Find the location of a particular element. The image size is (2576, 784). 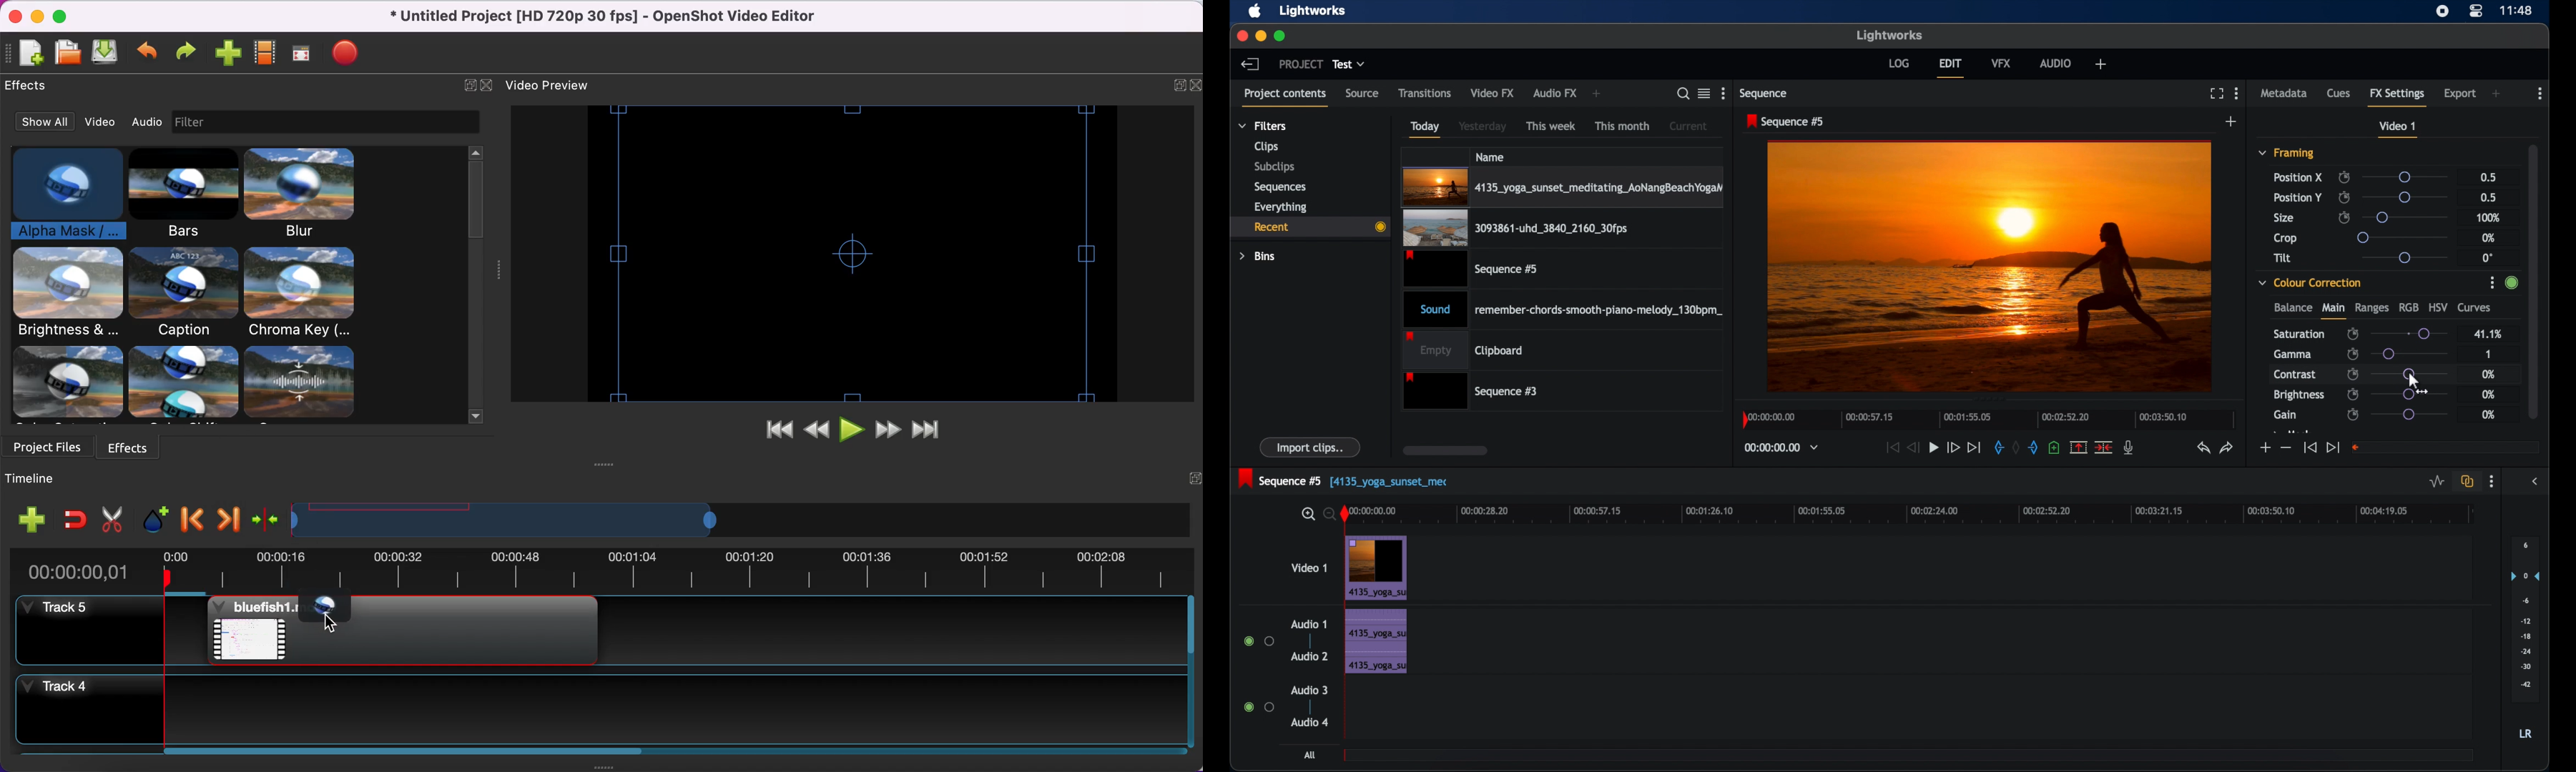

search is located at coordinates (1683, 94).